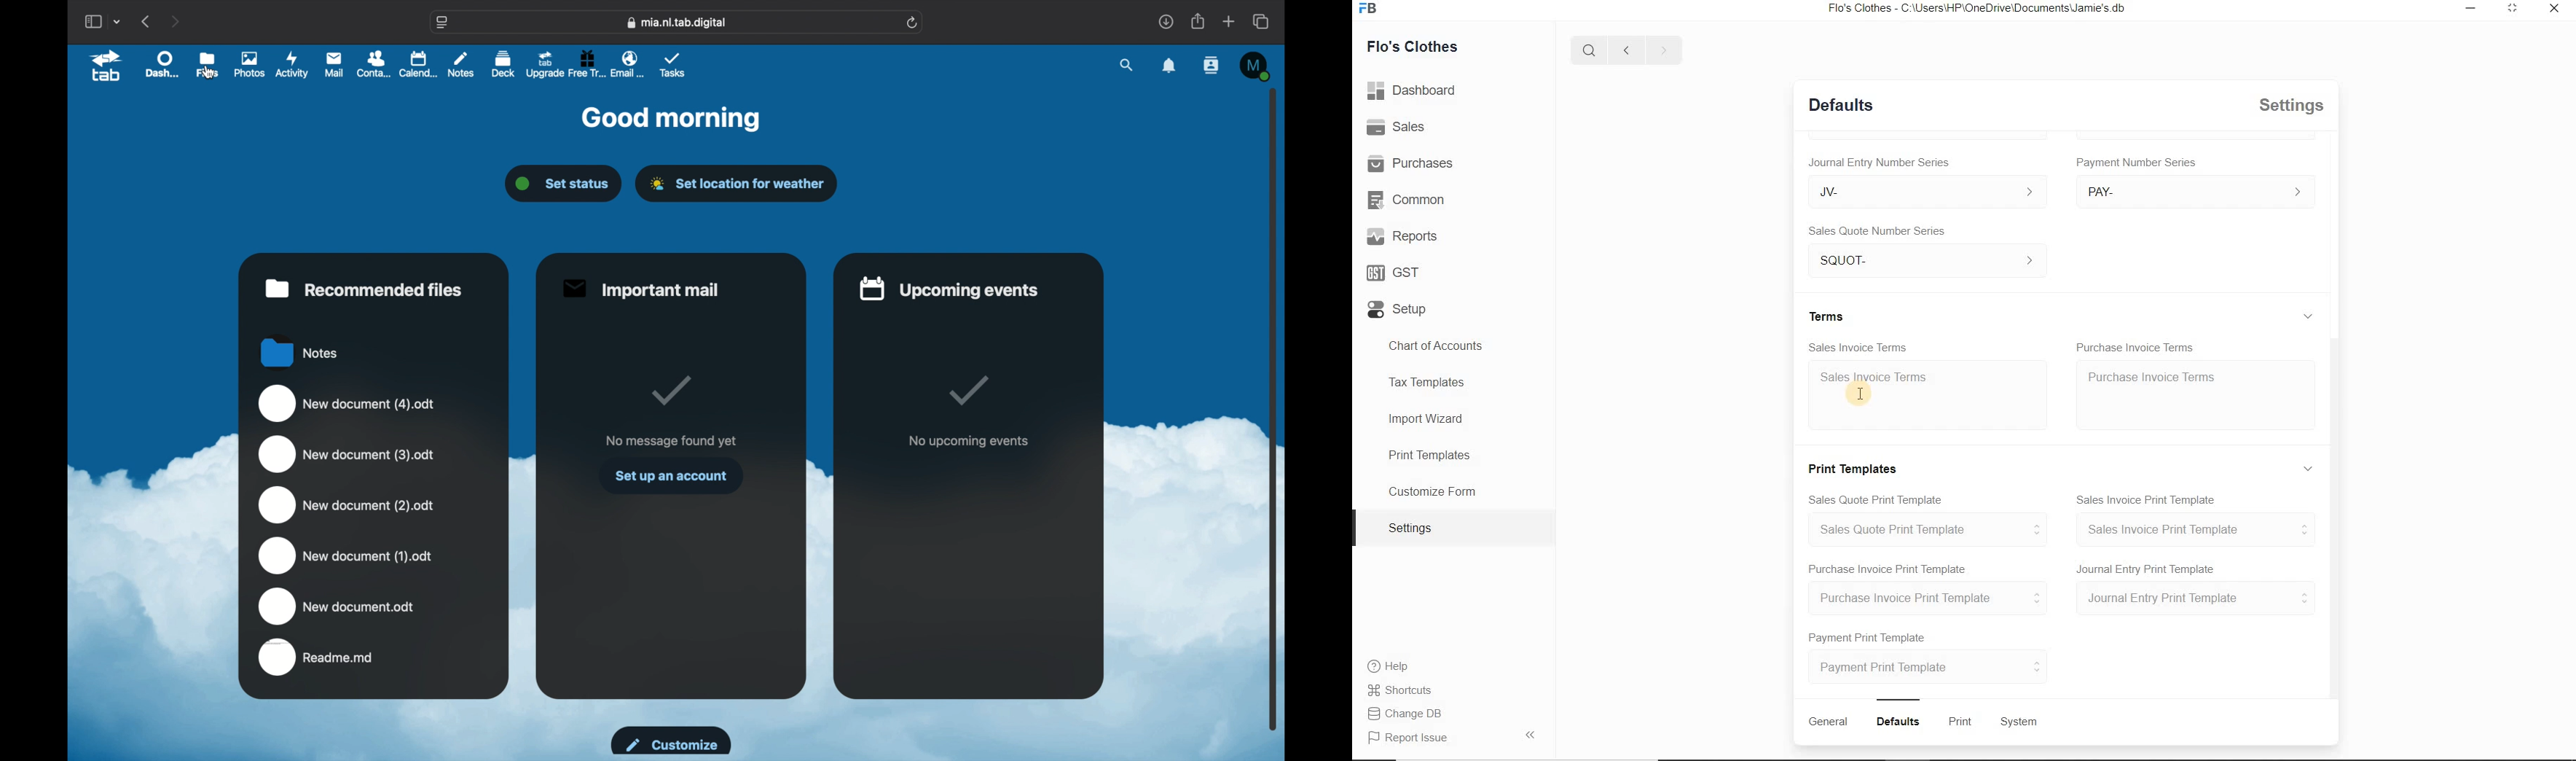 The width and height of the screenshot is (2576, 784). I want to click on Journal Entry Print Template, so click(2147, 568).